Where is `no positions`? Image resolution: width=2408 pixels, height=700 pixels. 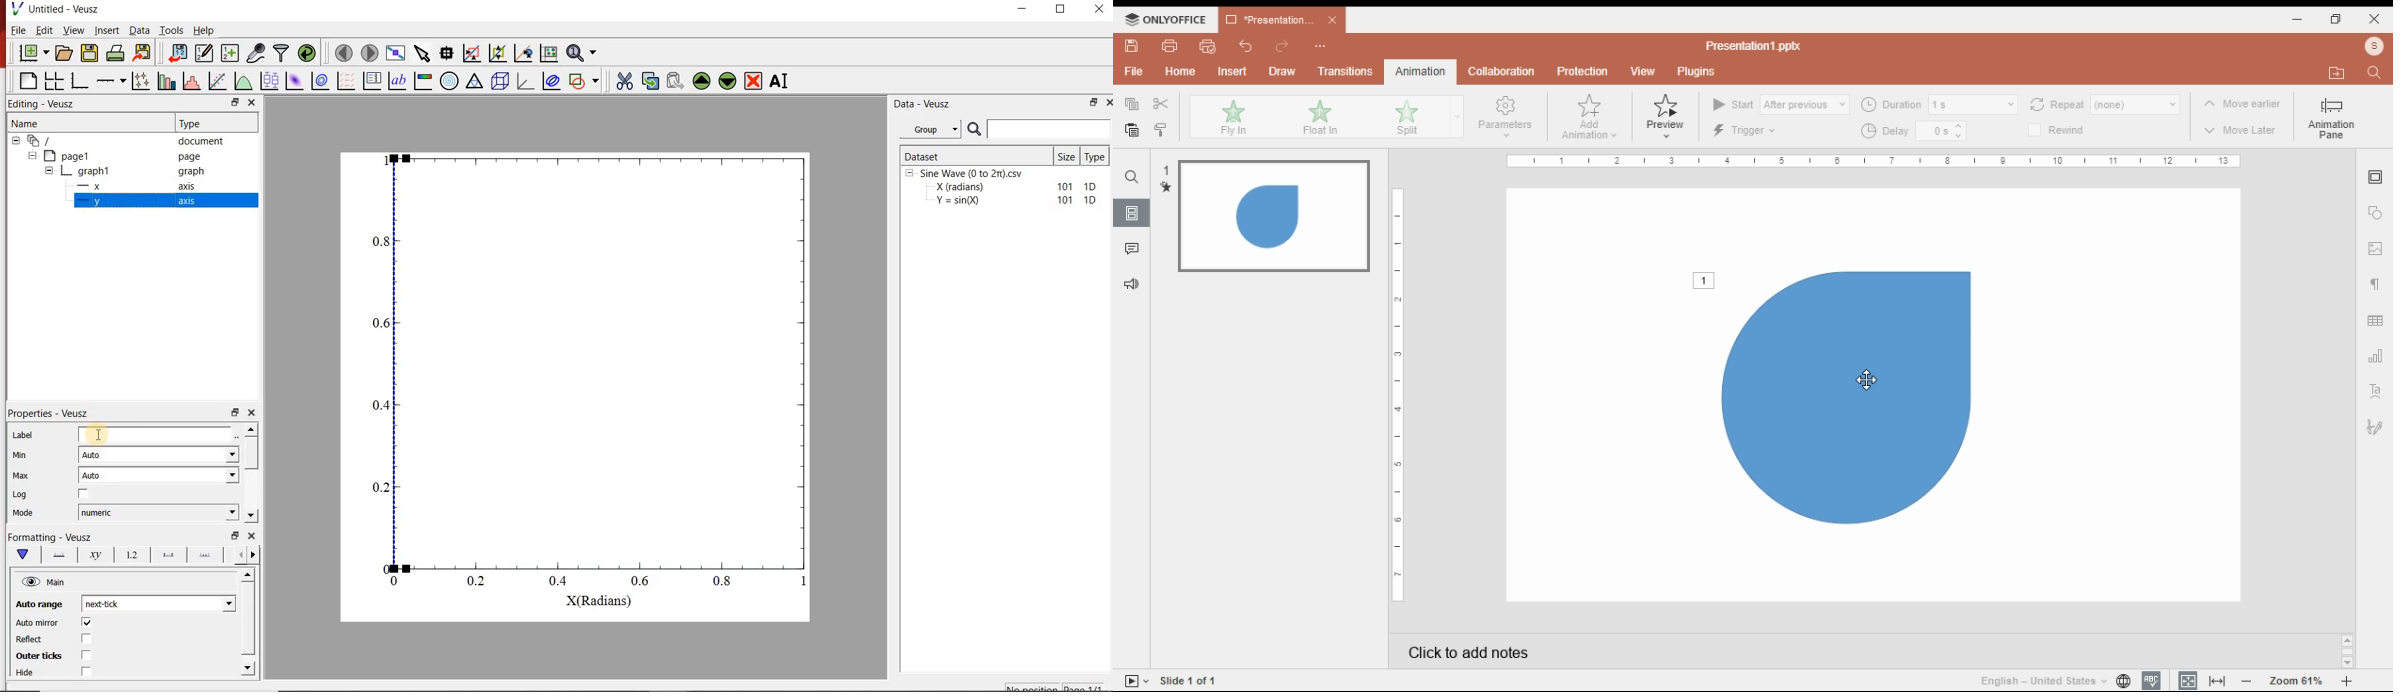 no positions is located at coordinates (1056, 686).